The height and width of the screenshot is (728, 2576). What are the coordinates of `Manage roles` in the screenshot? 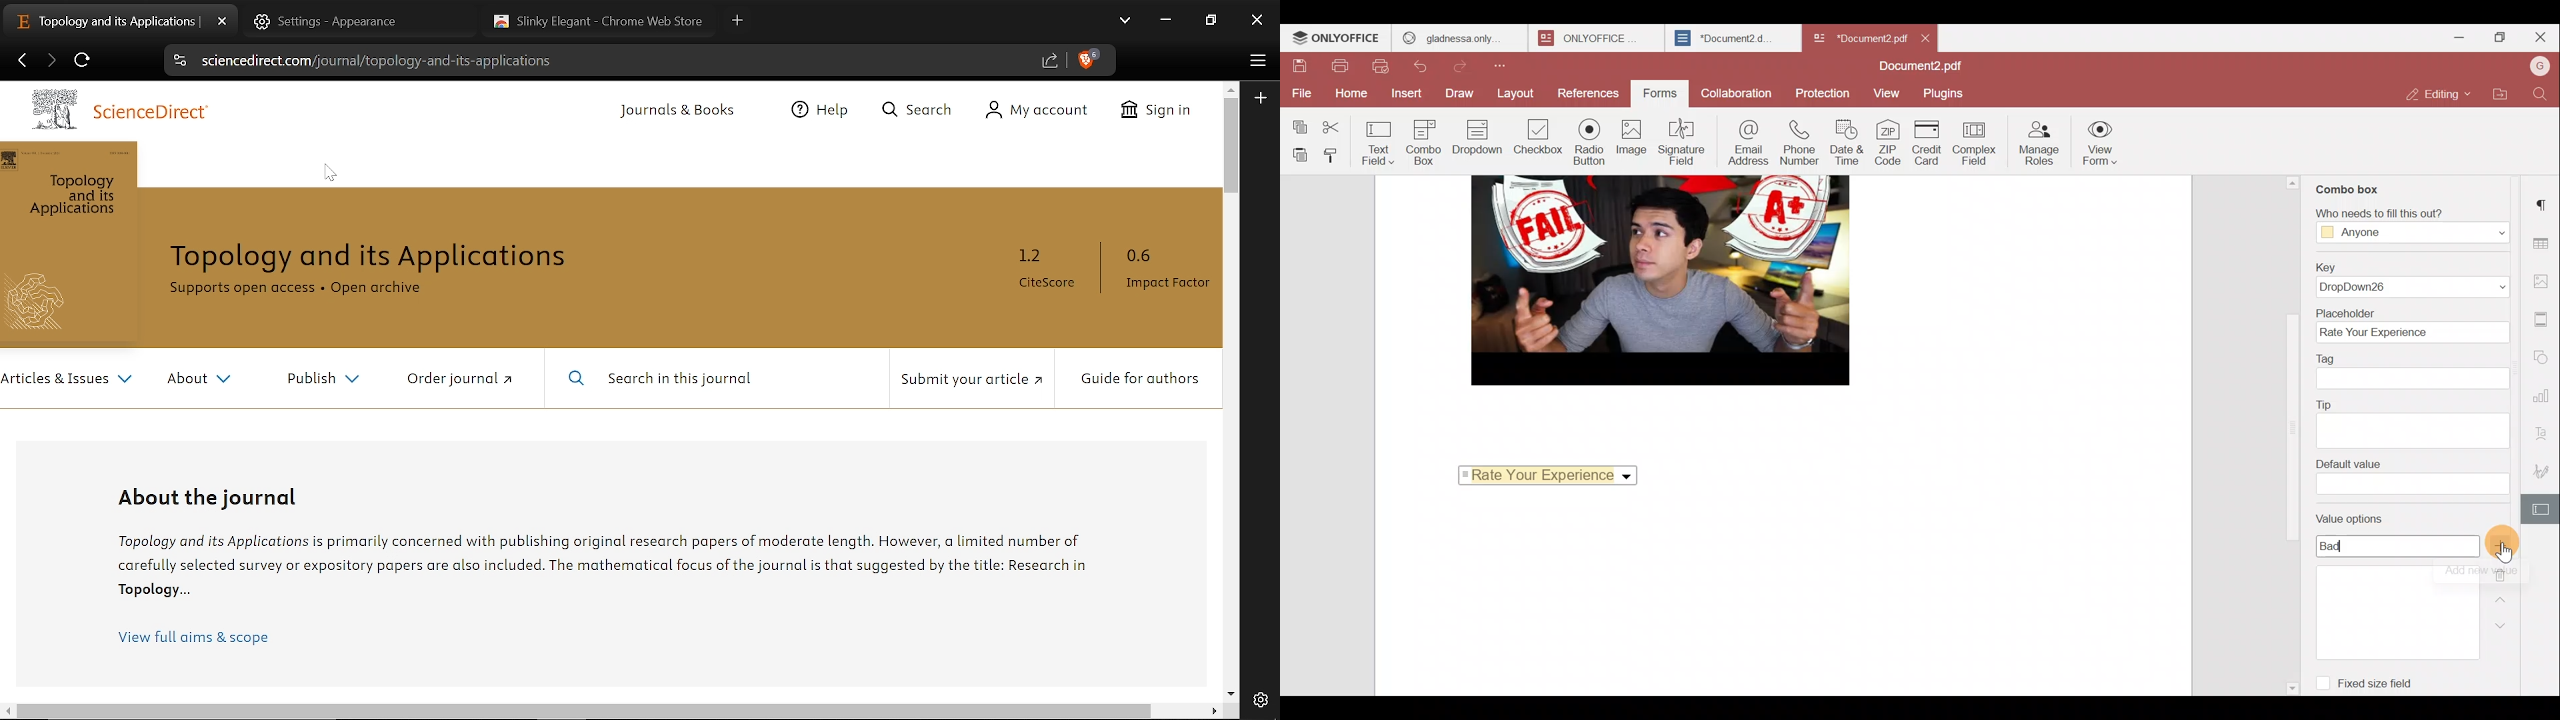 It's located at (2041, 142).